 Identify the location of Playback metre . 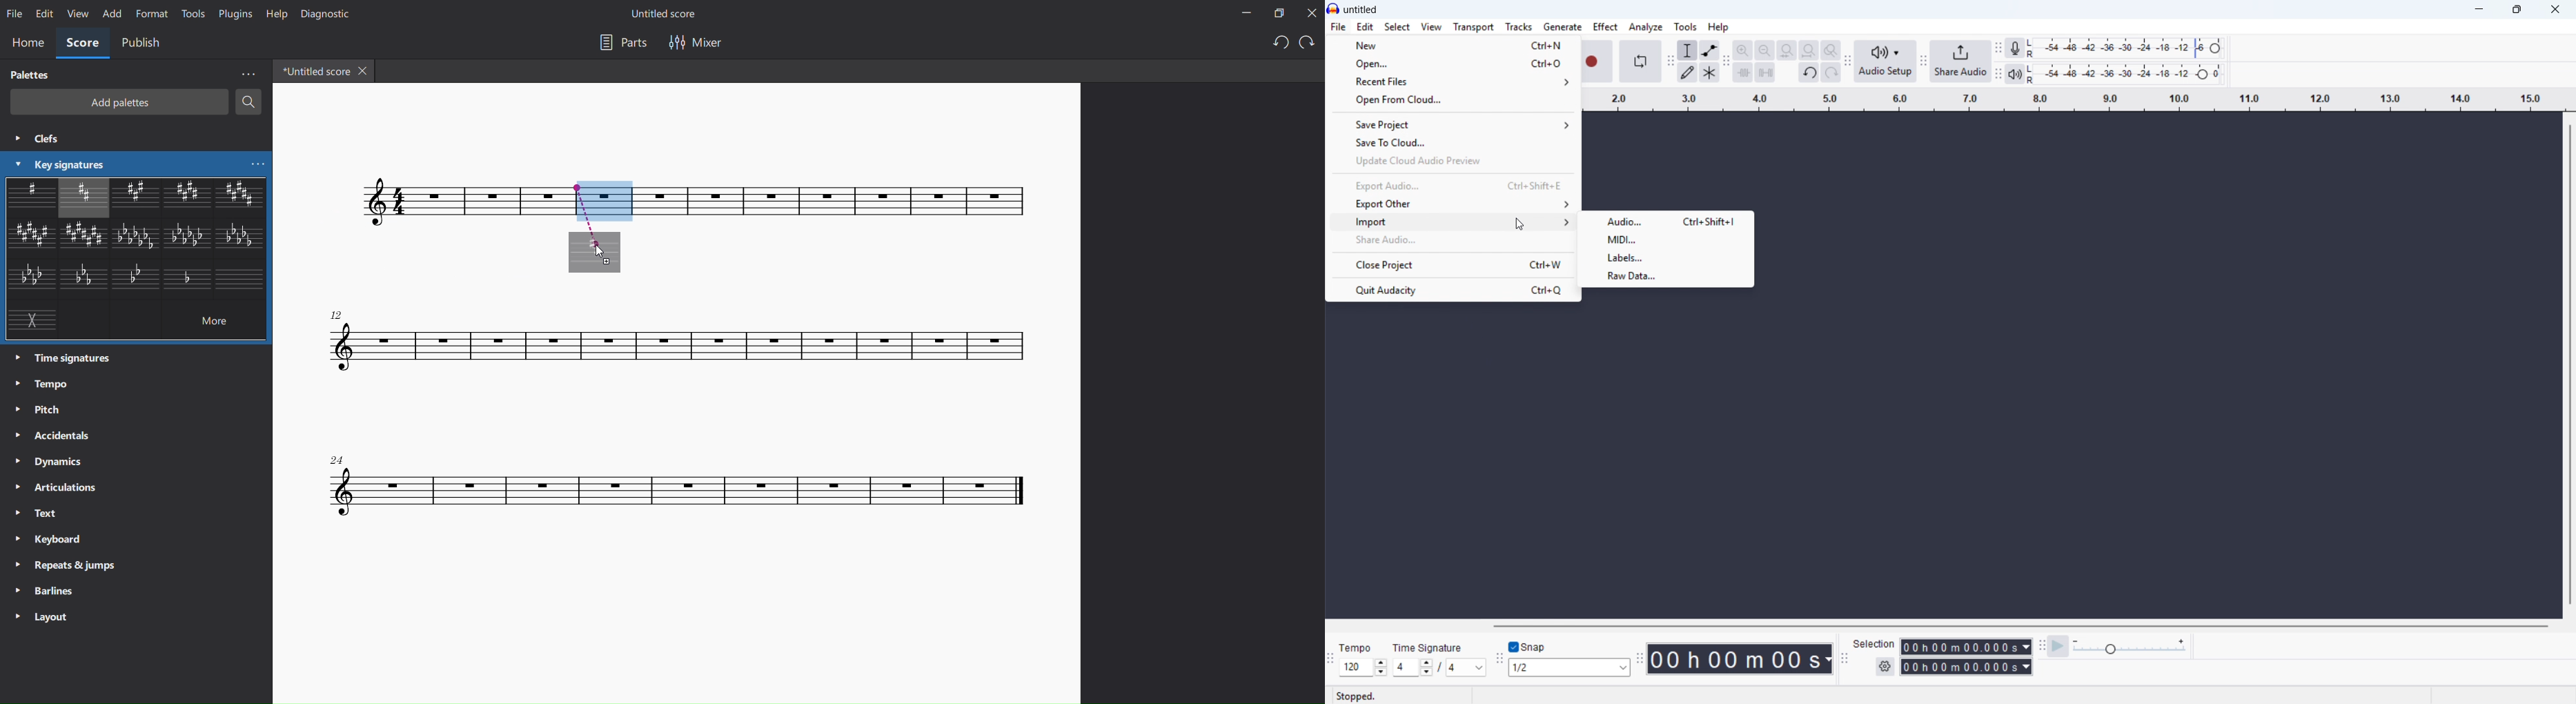
(2015, 75).